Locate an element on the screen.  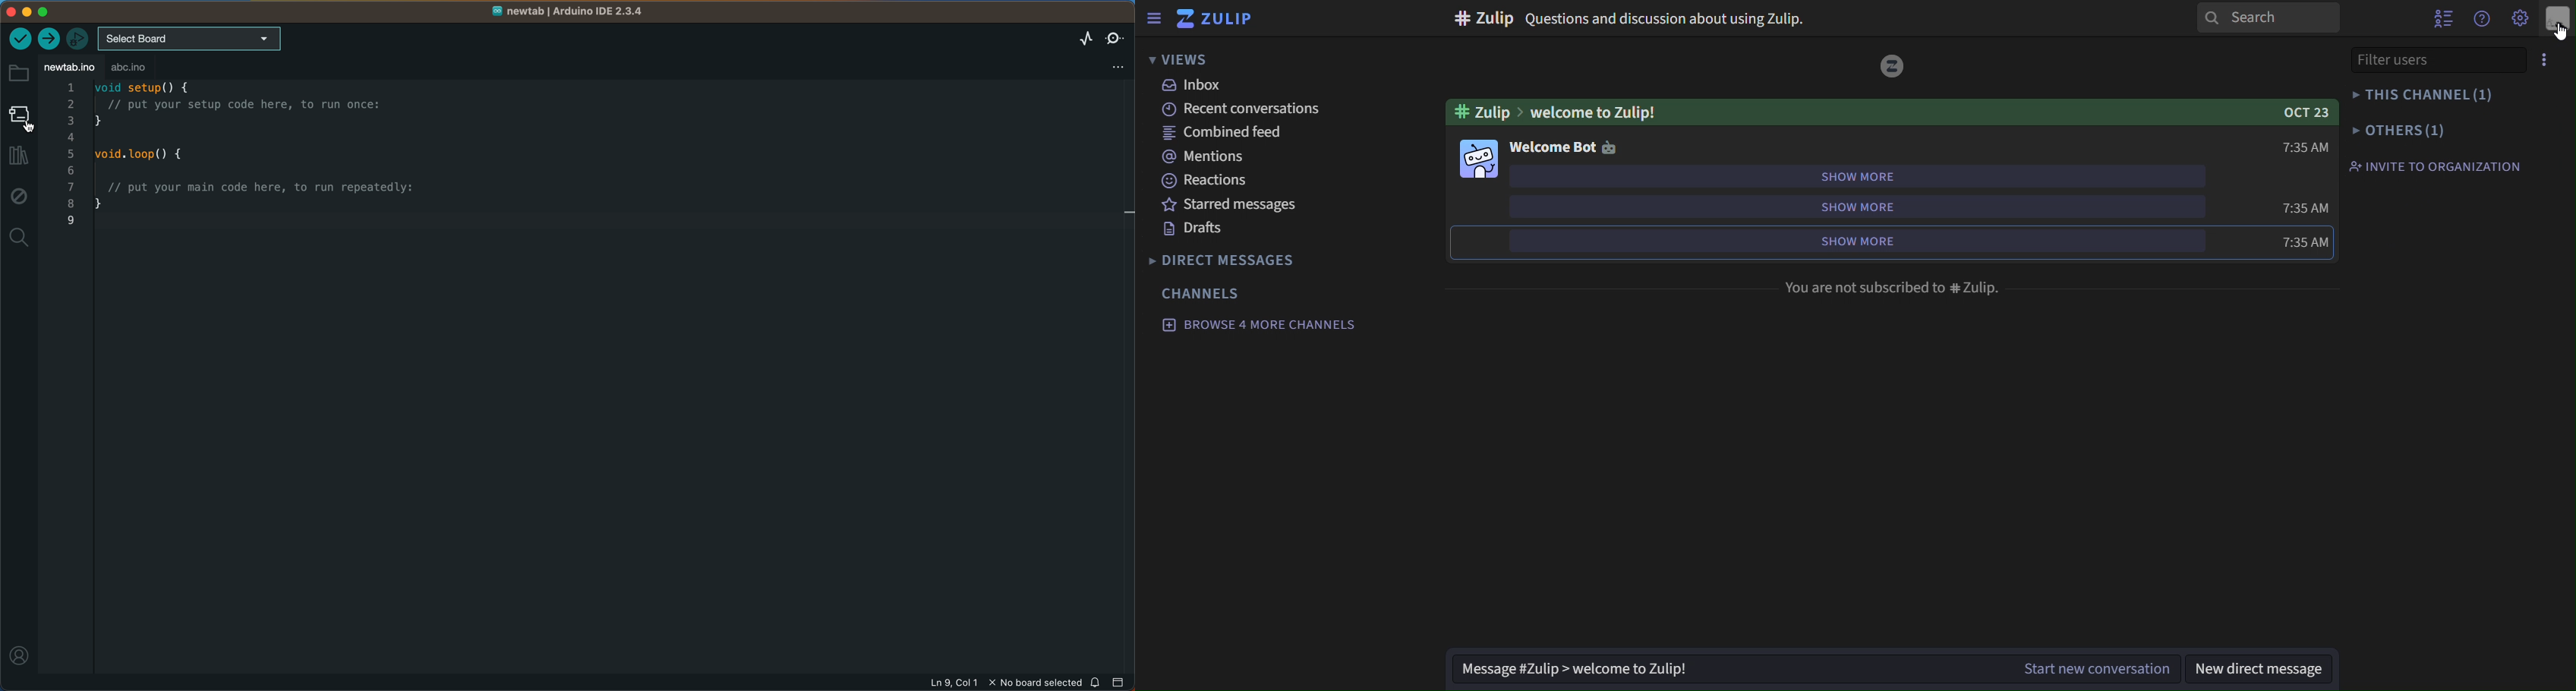
sidebar is located at coordinates (1154, 21).